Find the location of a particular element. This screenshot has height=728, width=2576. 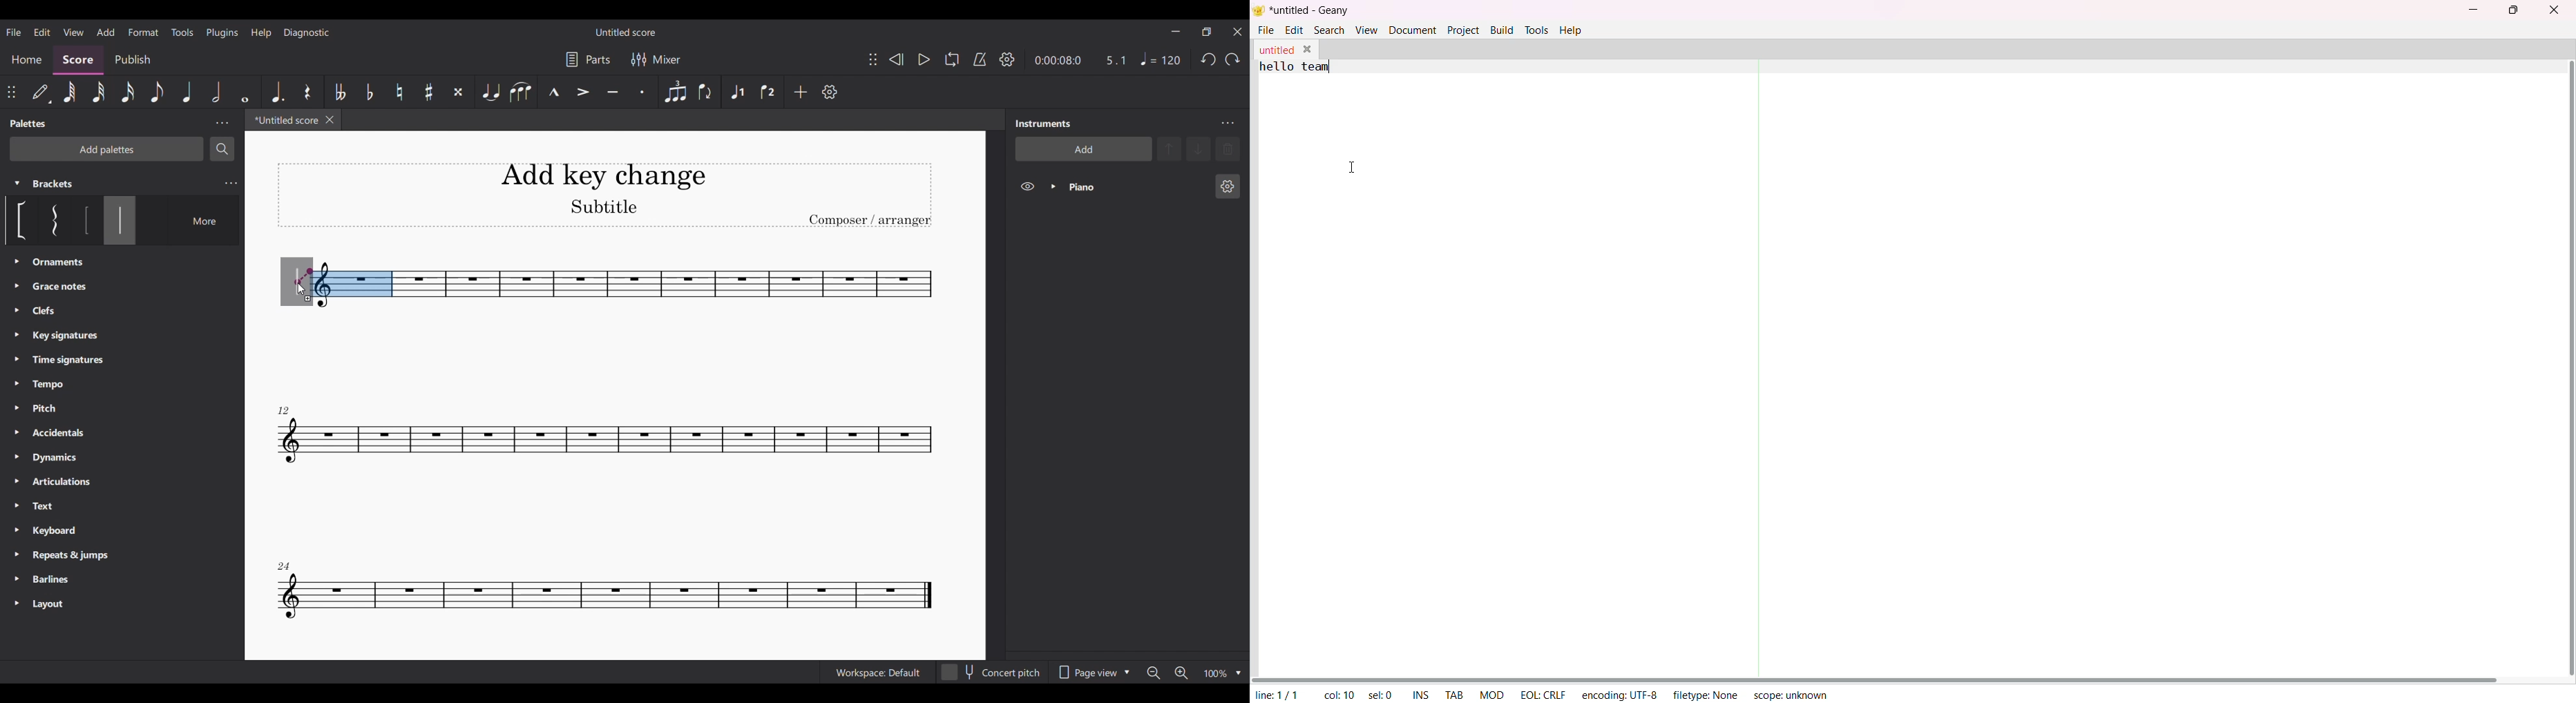

More options is located at coordinates (196, 221).